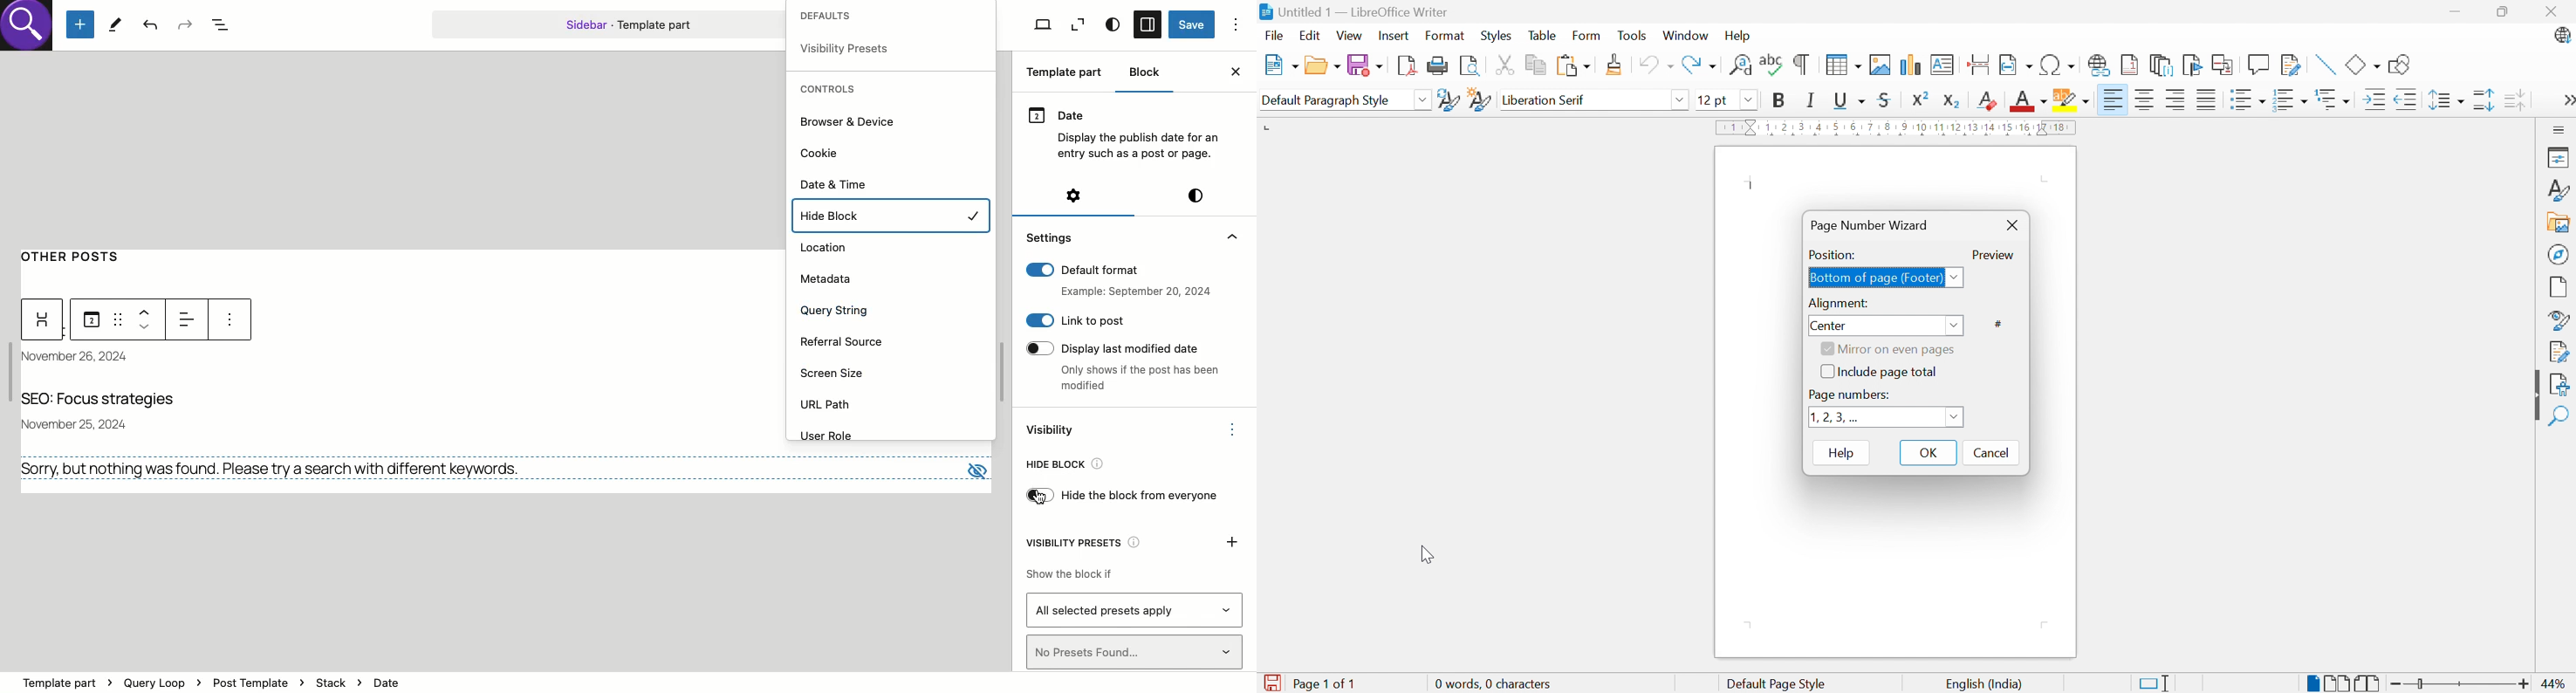 The width and height of the screenshot is (2576, 700). I want to click on Alignment, so click(1840, 304).